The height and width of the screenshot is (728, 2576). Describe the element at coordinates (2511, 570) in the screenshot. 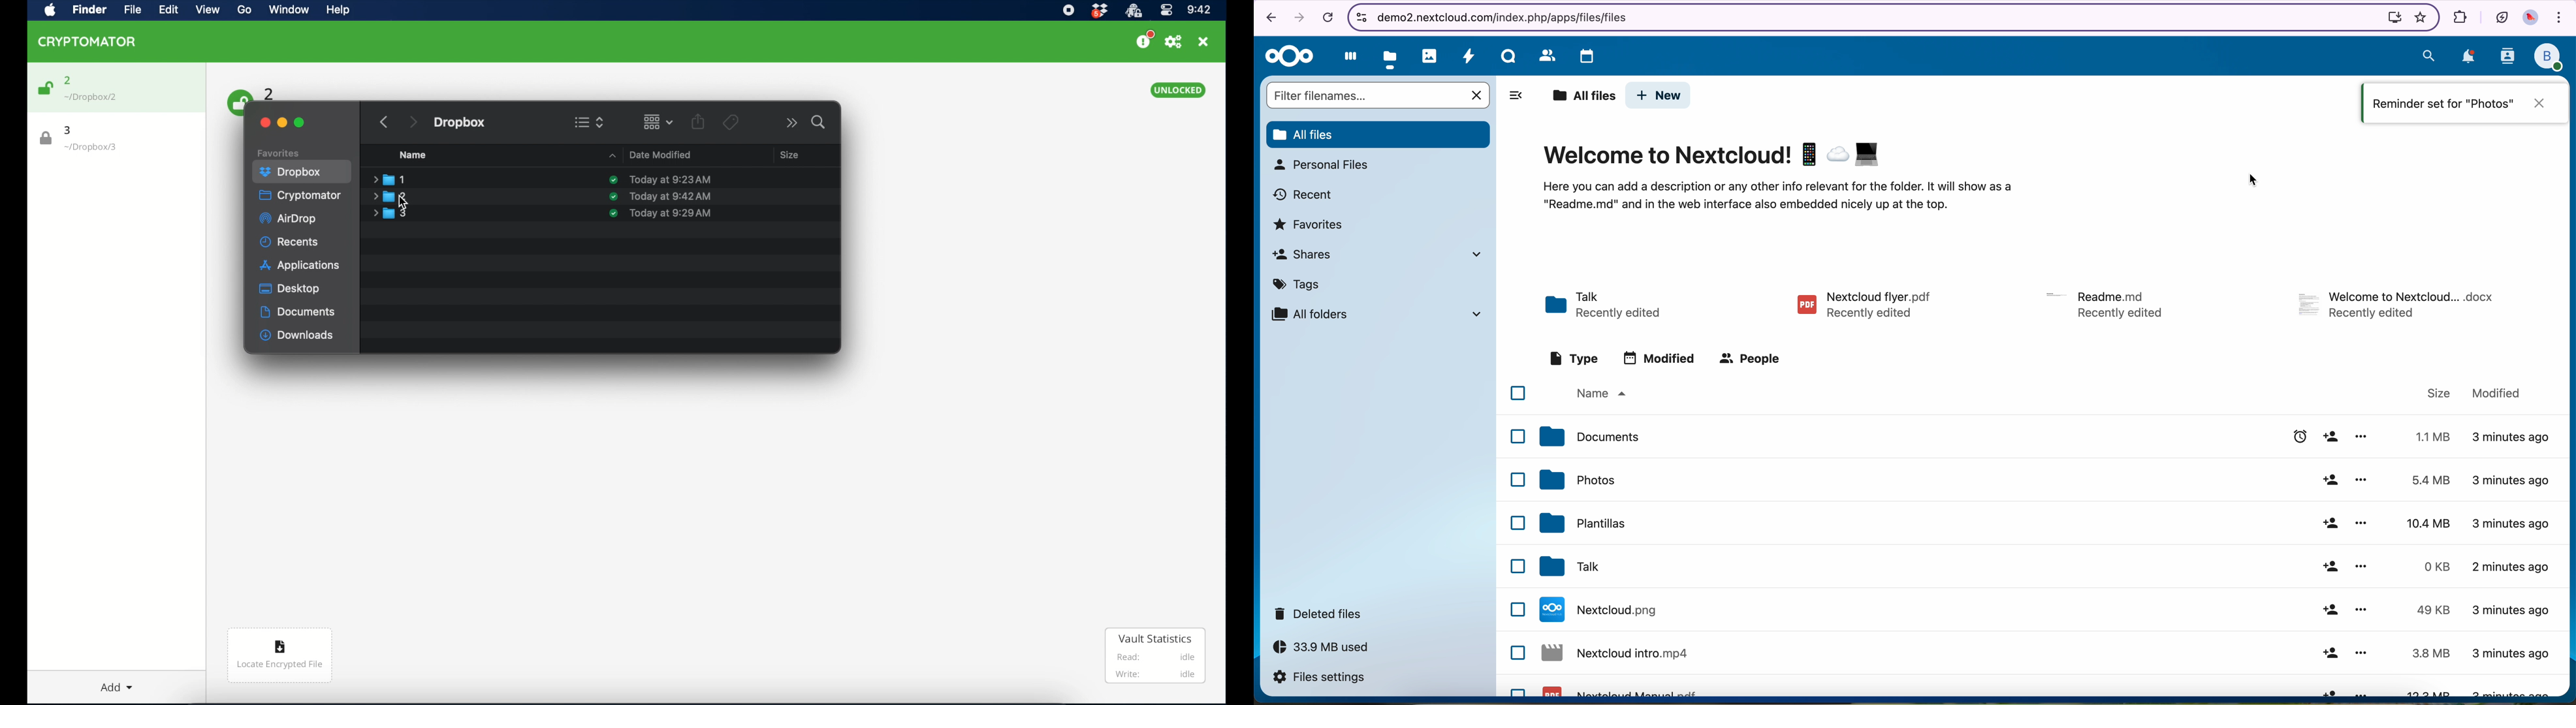

I see `2 minutes ago` at that location.